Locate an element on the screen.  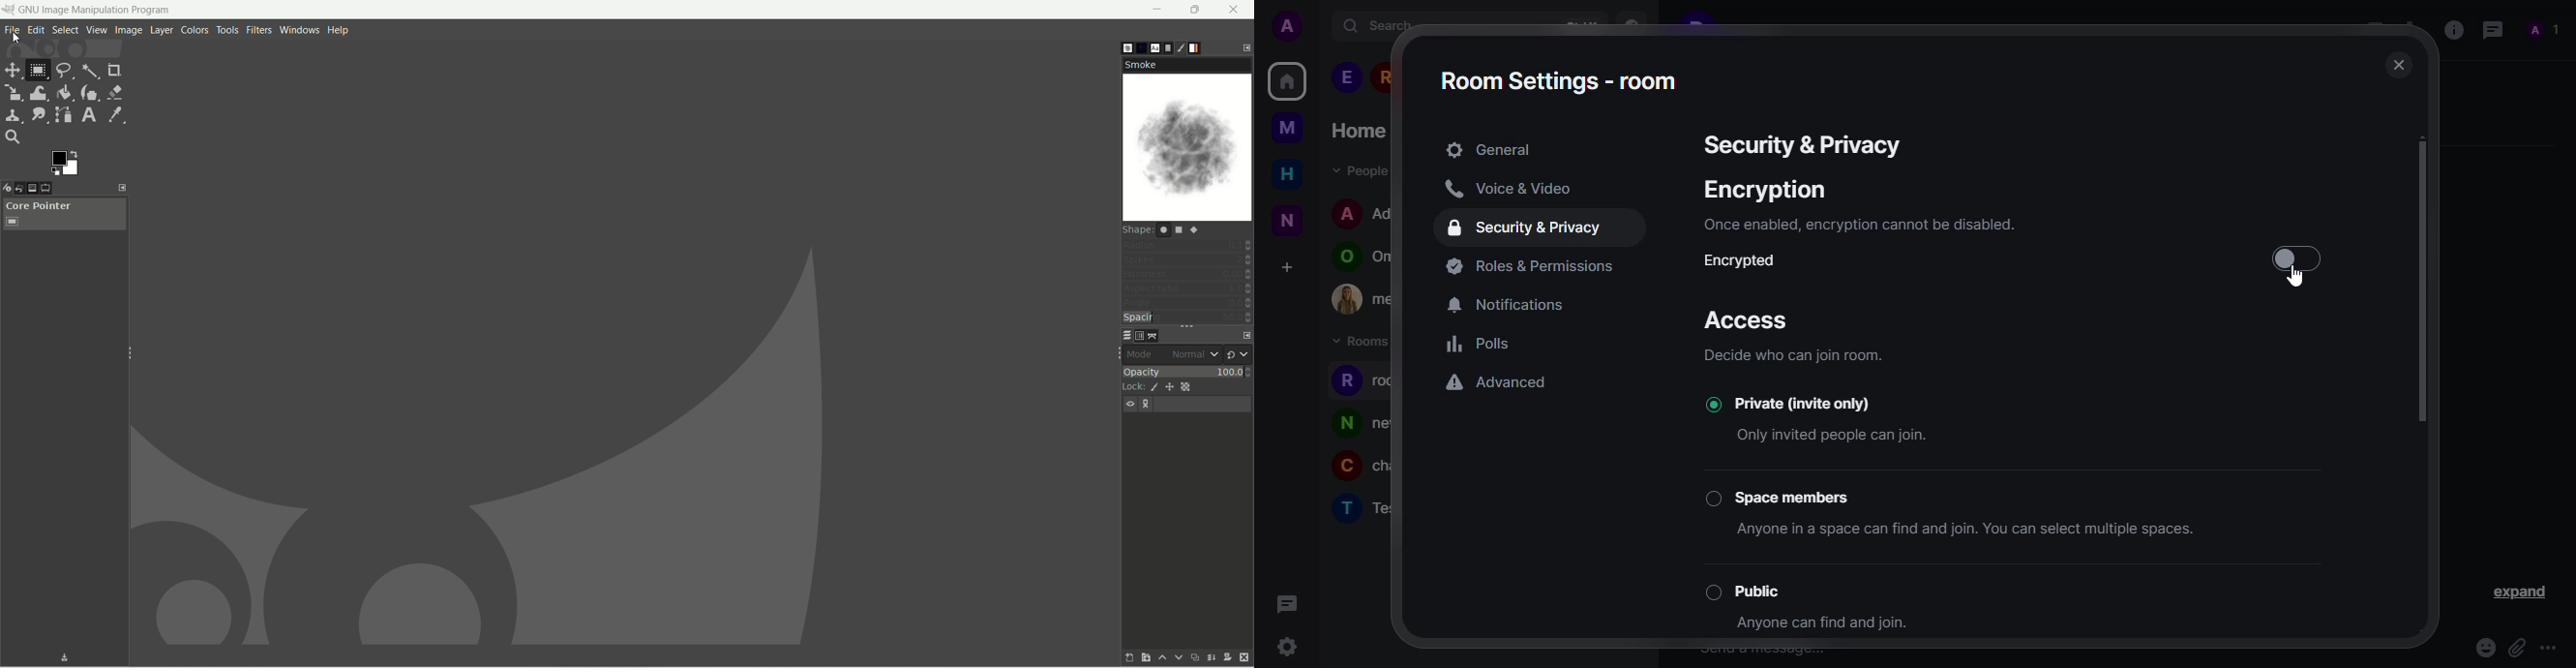
filters is located at coordinates (260, 29).